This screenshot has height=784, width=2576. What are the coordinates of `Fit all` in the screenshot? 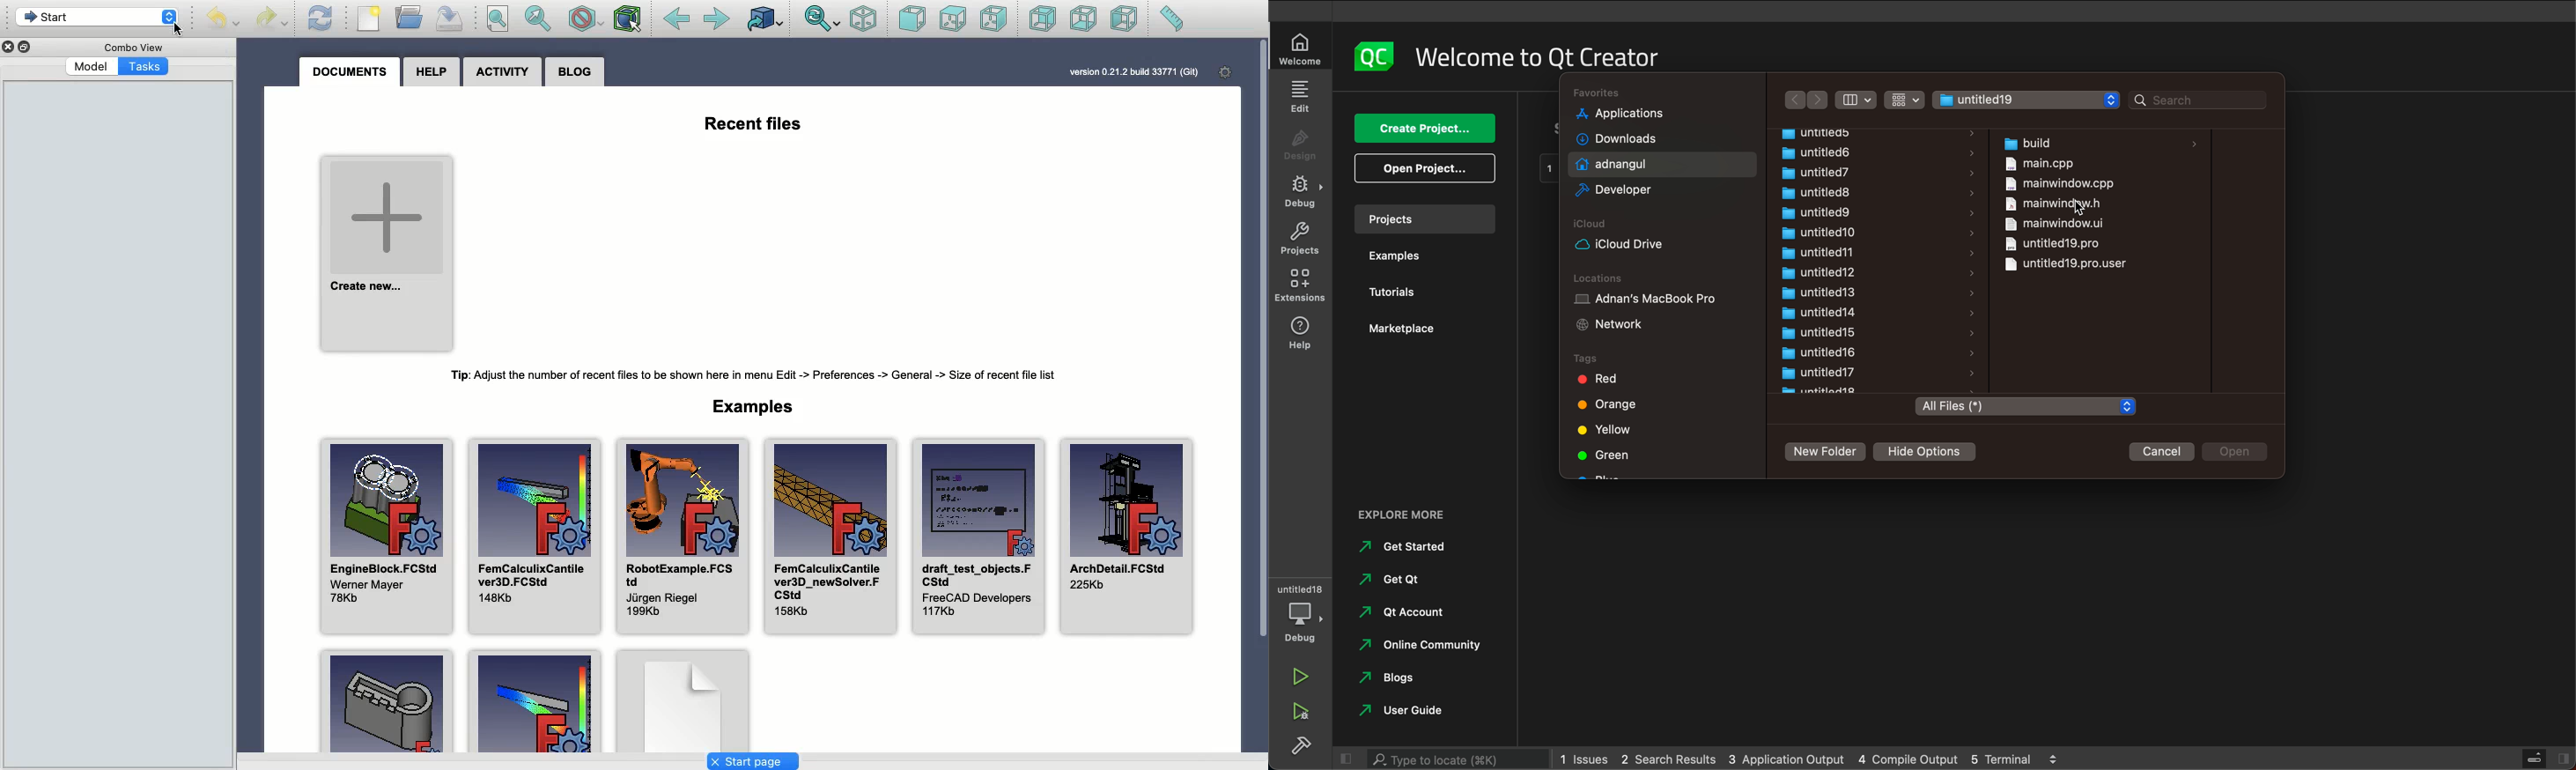 It's located at (496, 20).